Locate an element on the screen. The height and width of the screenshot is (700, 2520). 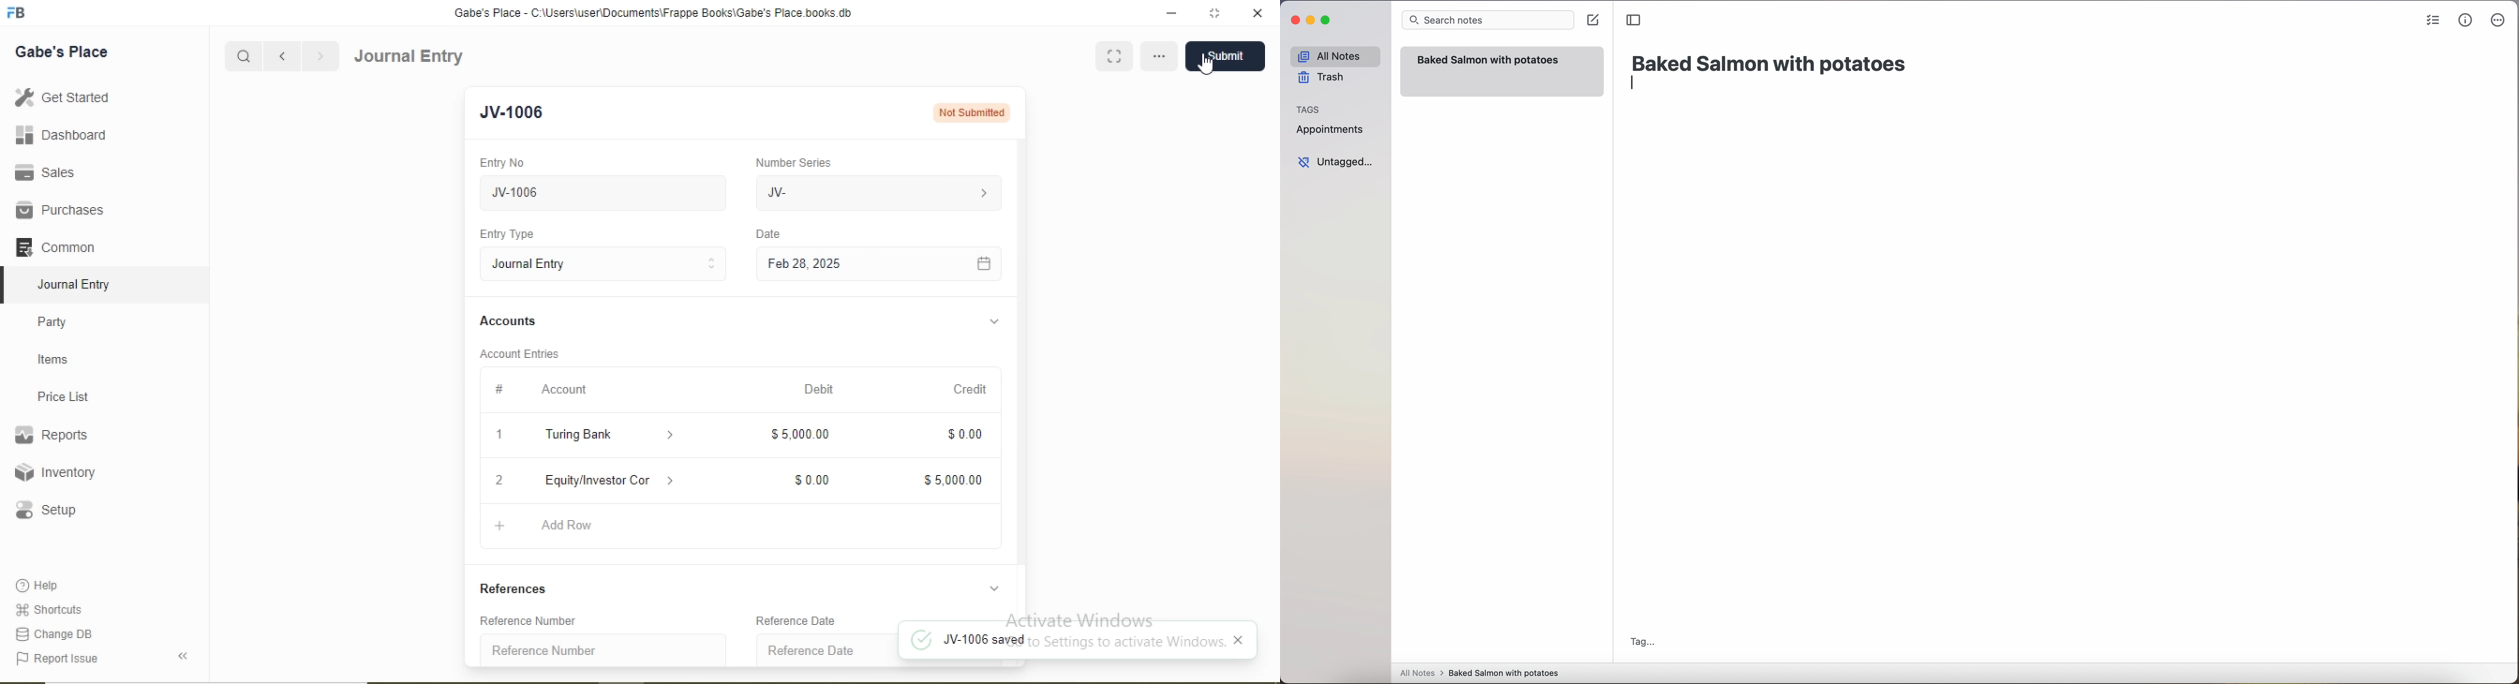
Forward is located at coordinates (321, 56).